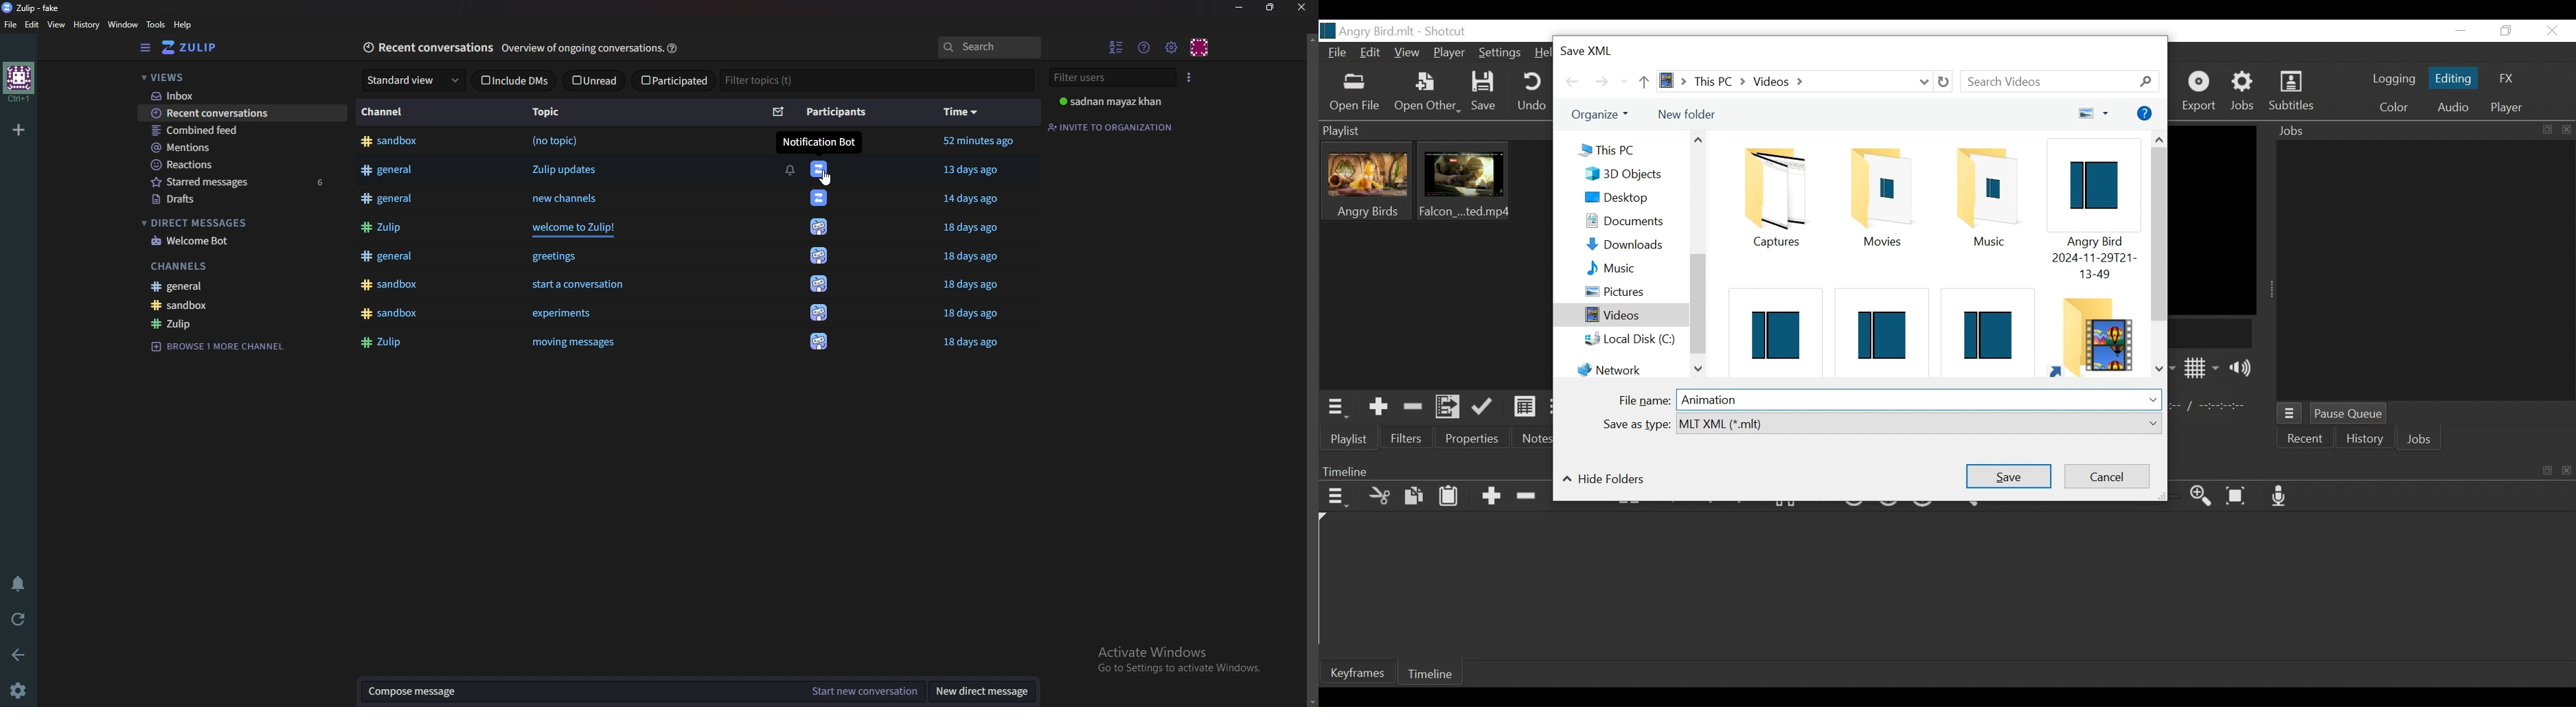  I want to click on User list style, so click(1187, 78).